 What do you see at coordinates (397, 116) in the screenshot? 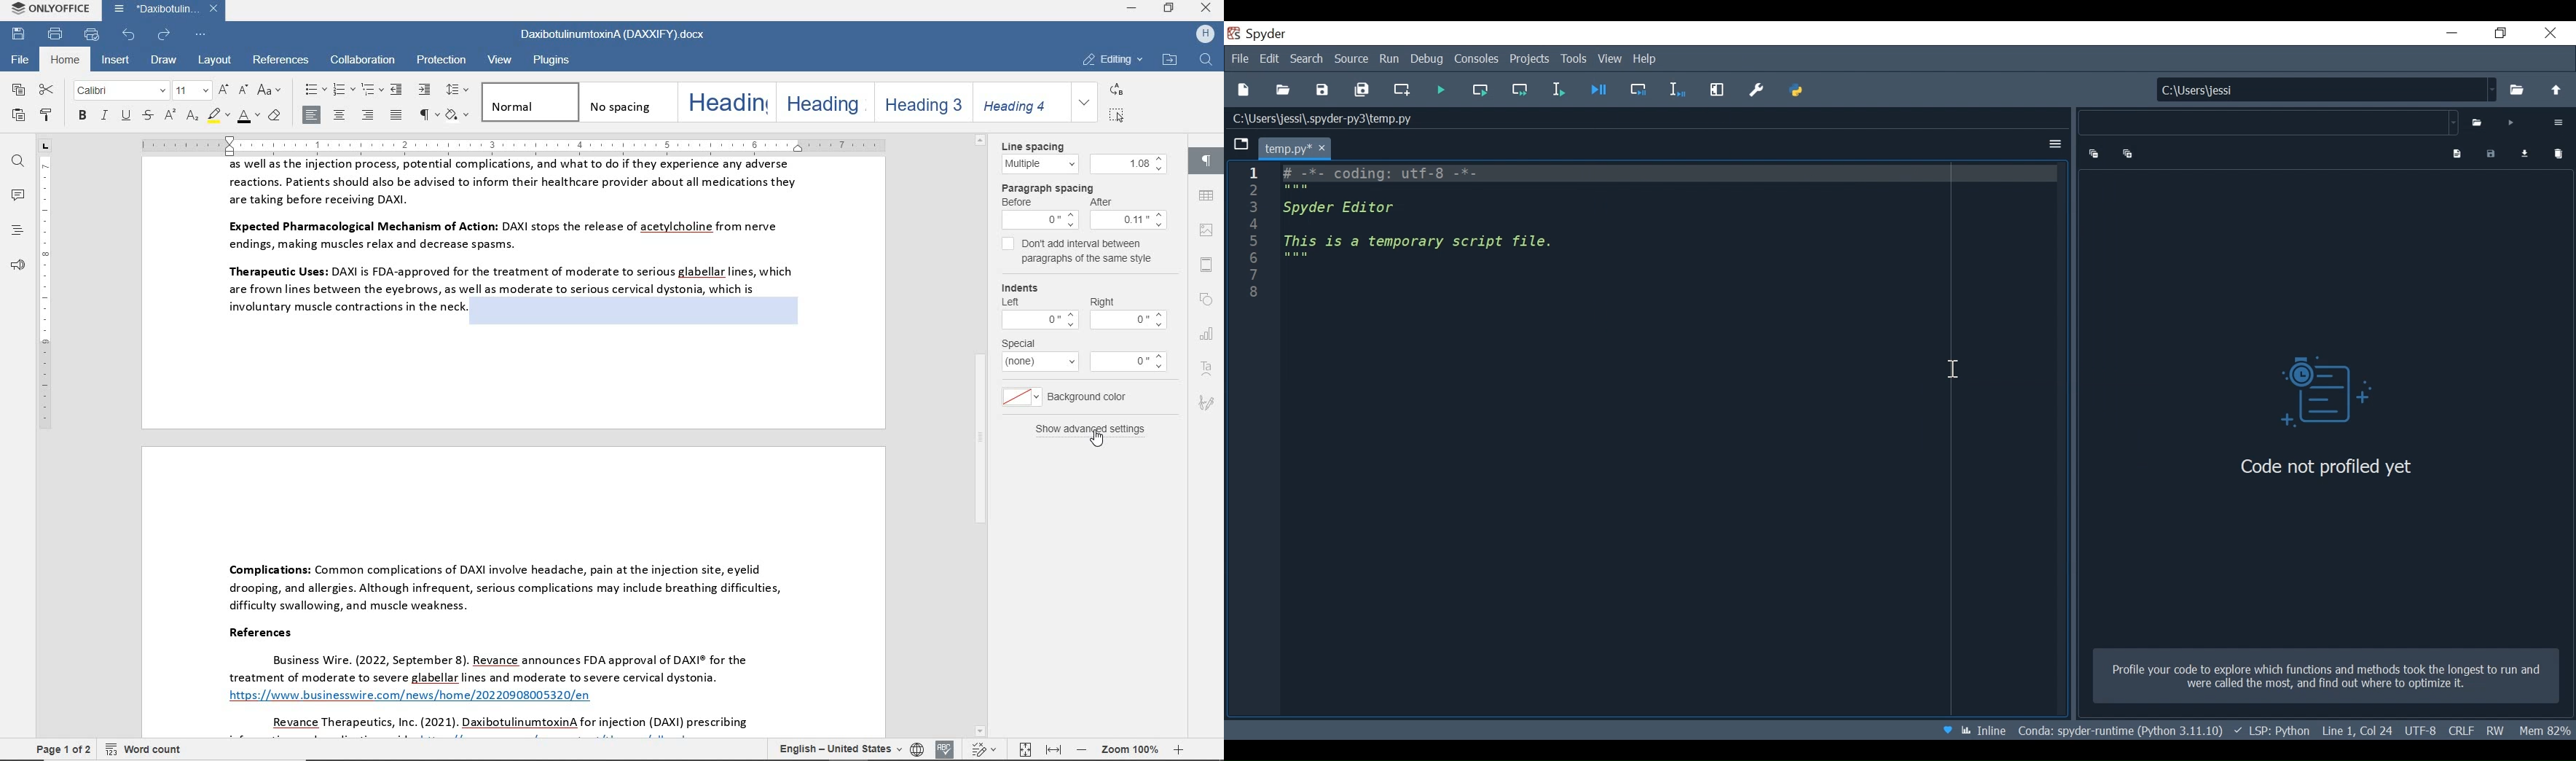
I see `justified` at bounding box center [397, 116].